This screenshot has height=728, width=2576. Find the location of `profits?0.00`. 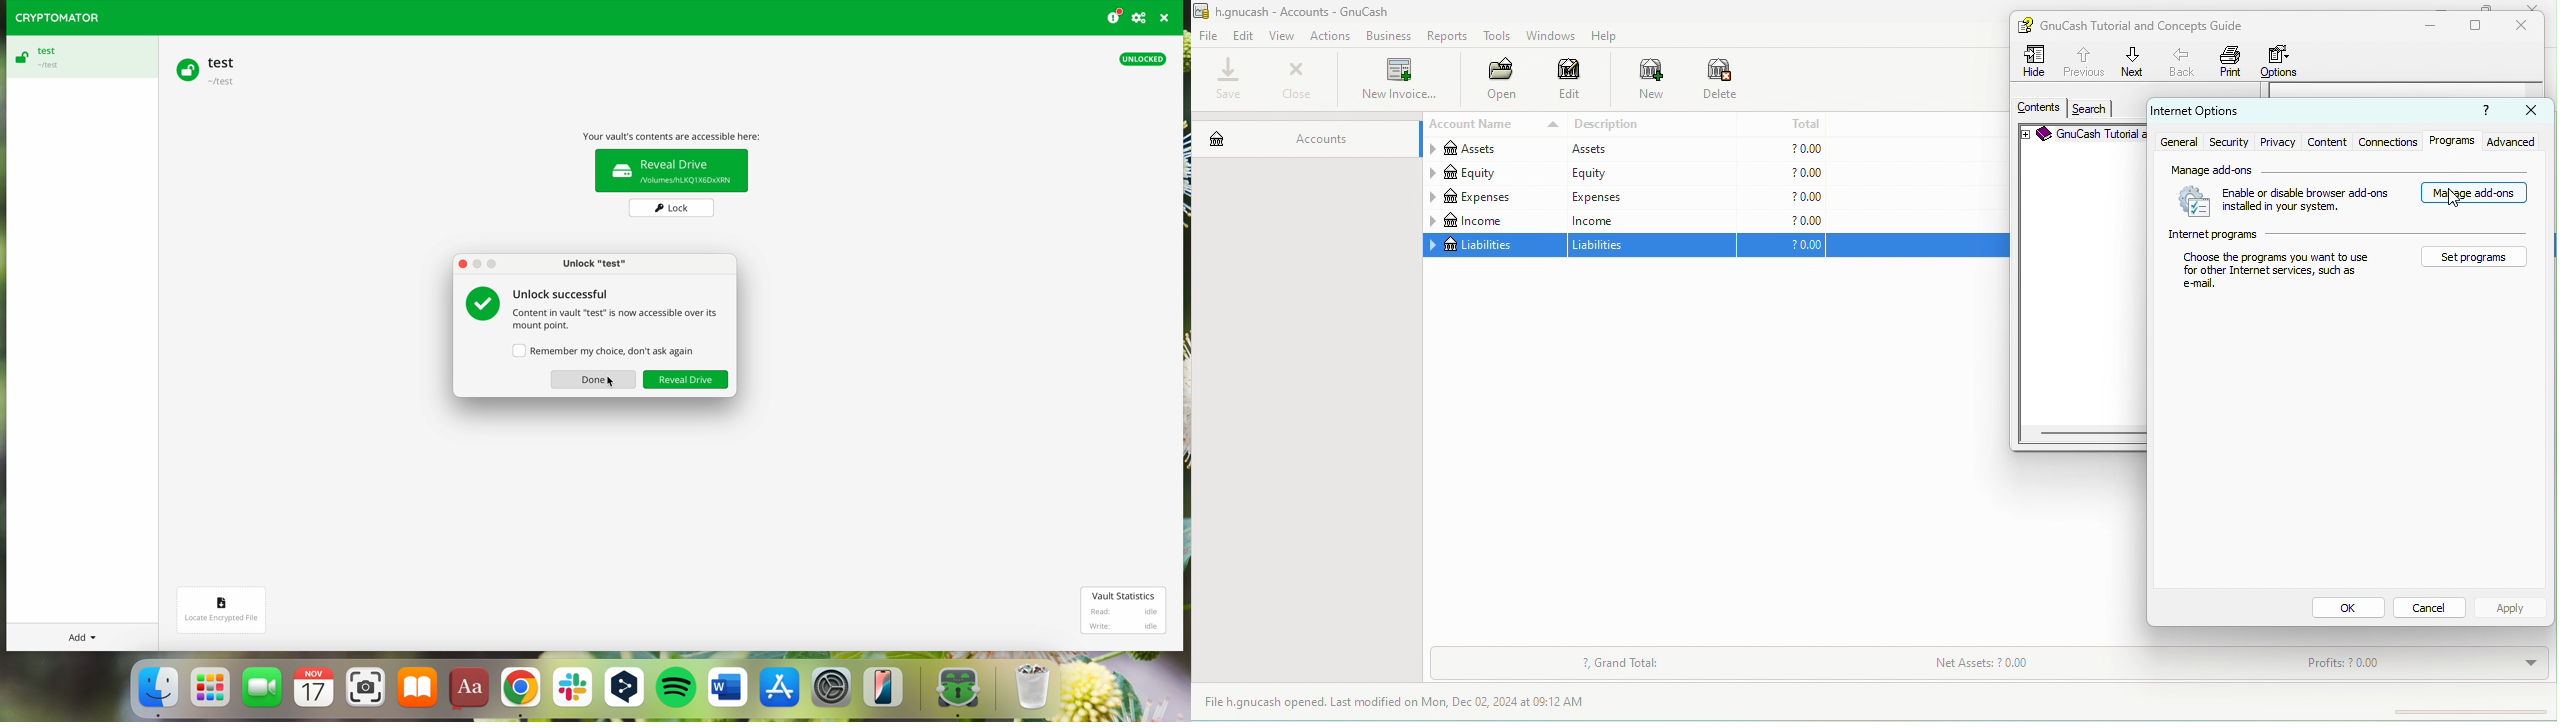

profits?0.00 is located at coordinates (2414, 664).